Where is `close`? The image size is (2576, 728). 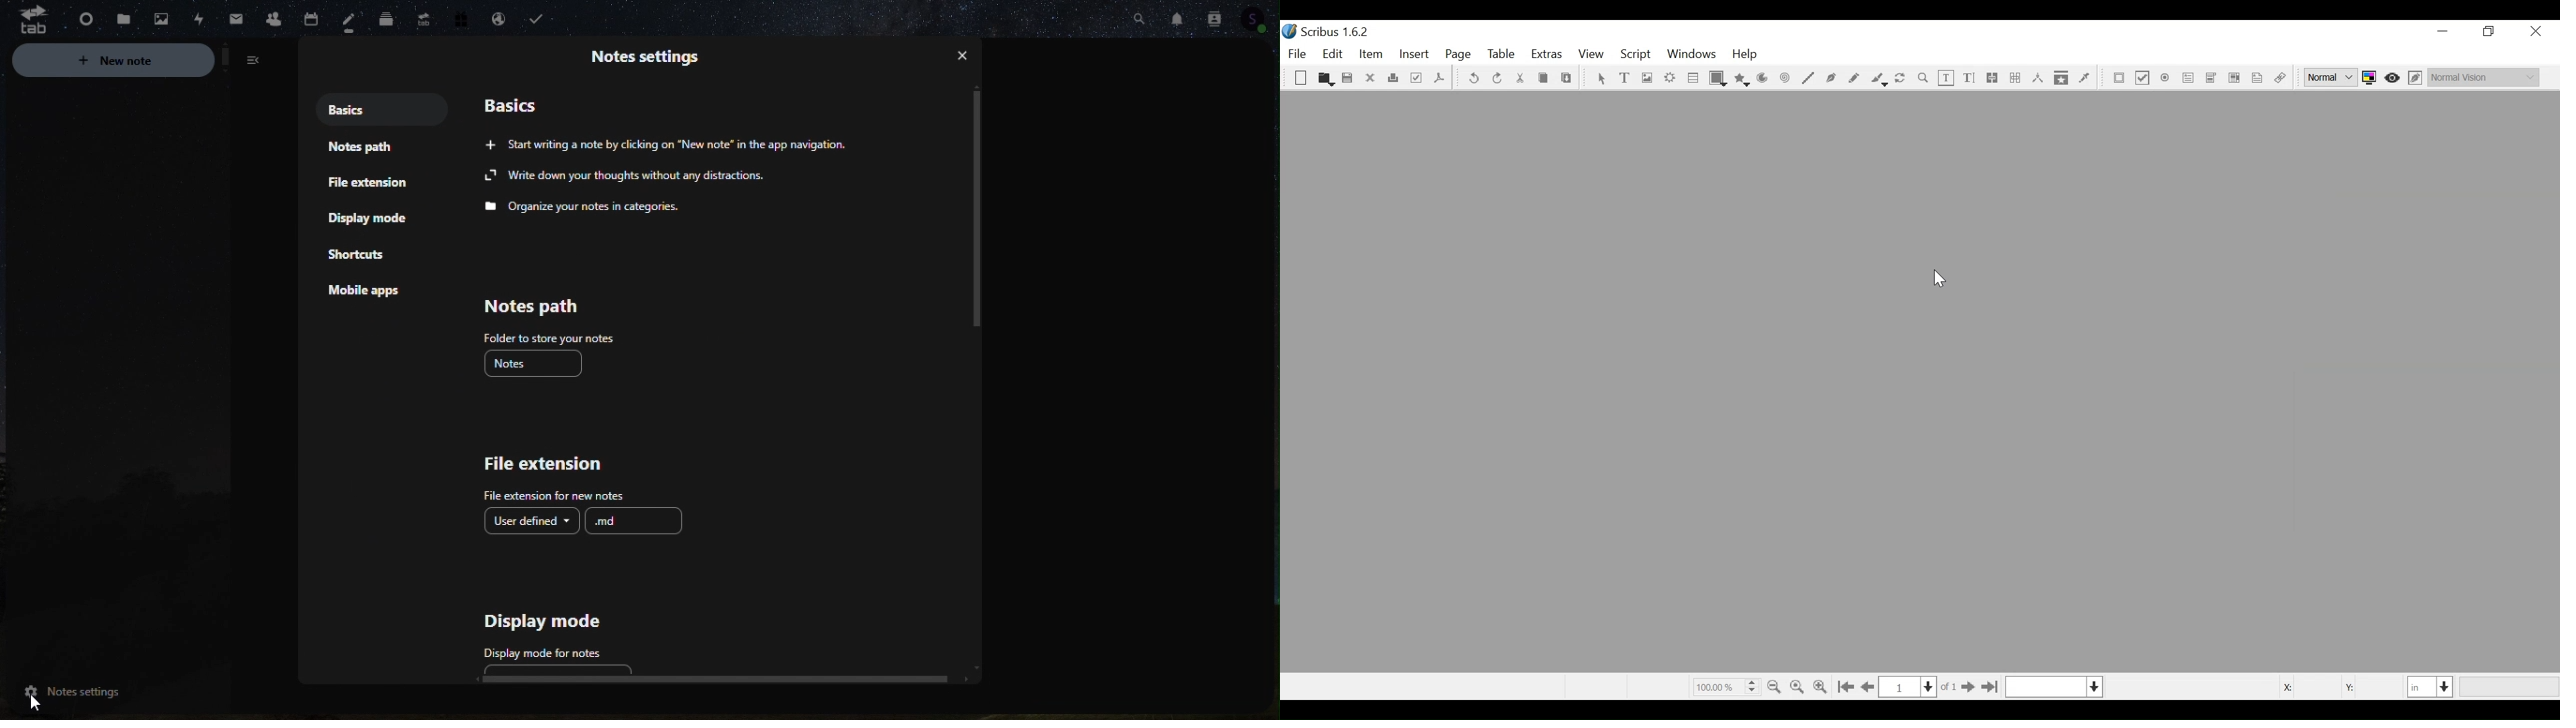 close is located at coordinates (968, 53).